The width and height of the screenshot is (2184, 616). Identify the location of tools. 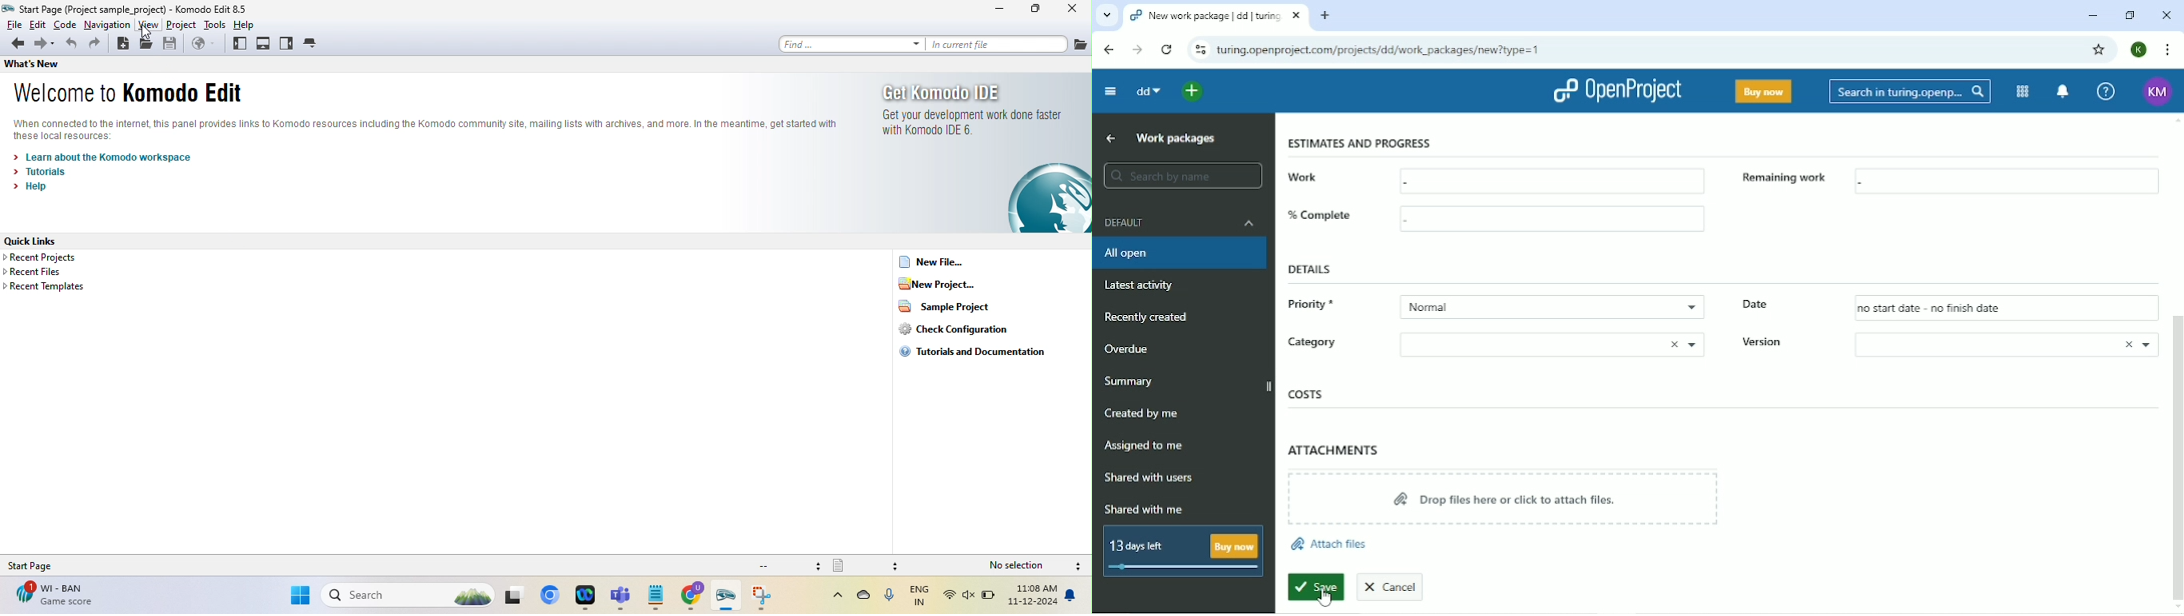
(215, 25).